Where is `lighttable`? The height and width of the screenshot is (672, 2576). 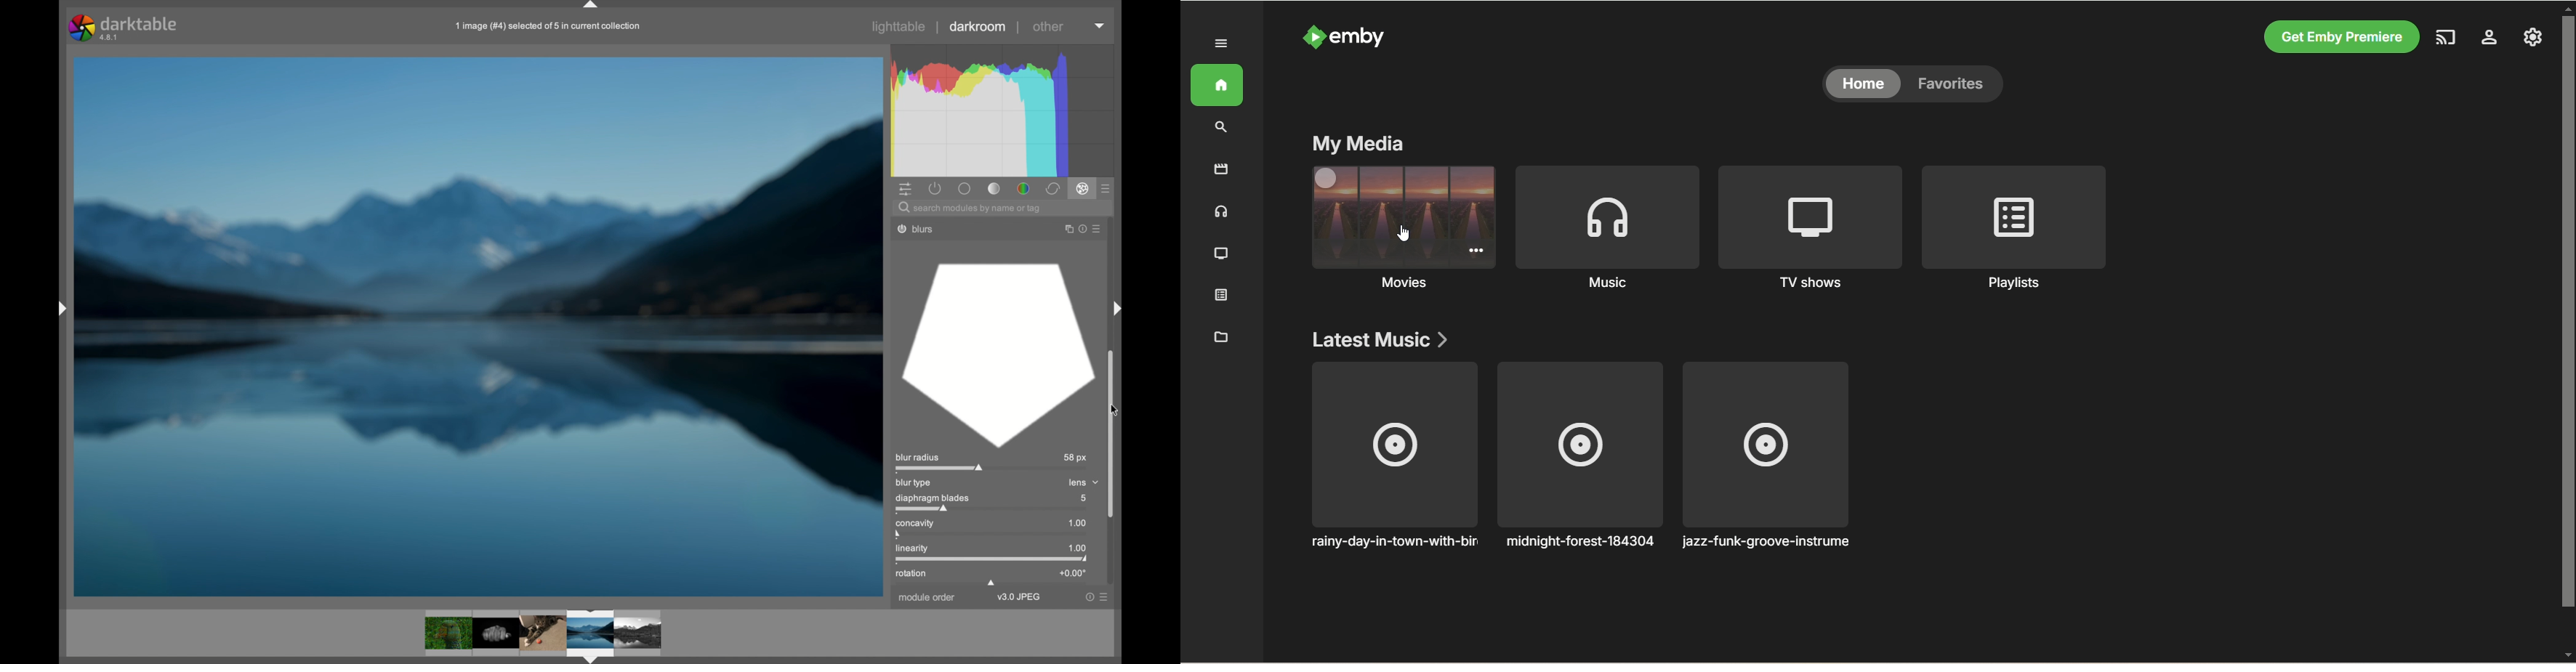 lighttable is located at coordinates (901, 27).